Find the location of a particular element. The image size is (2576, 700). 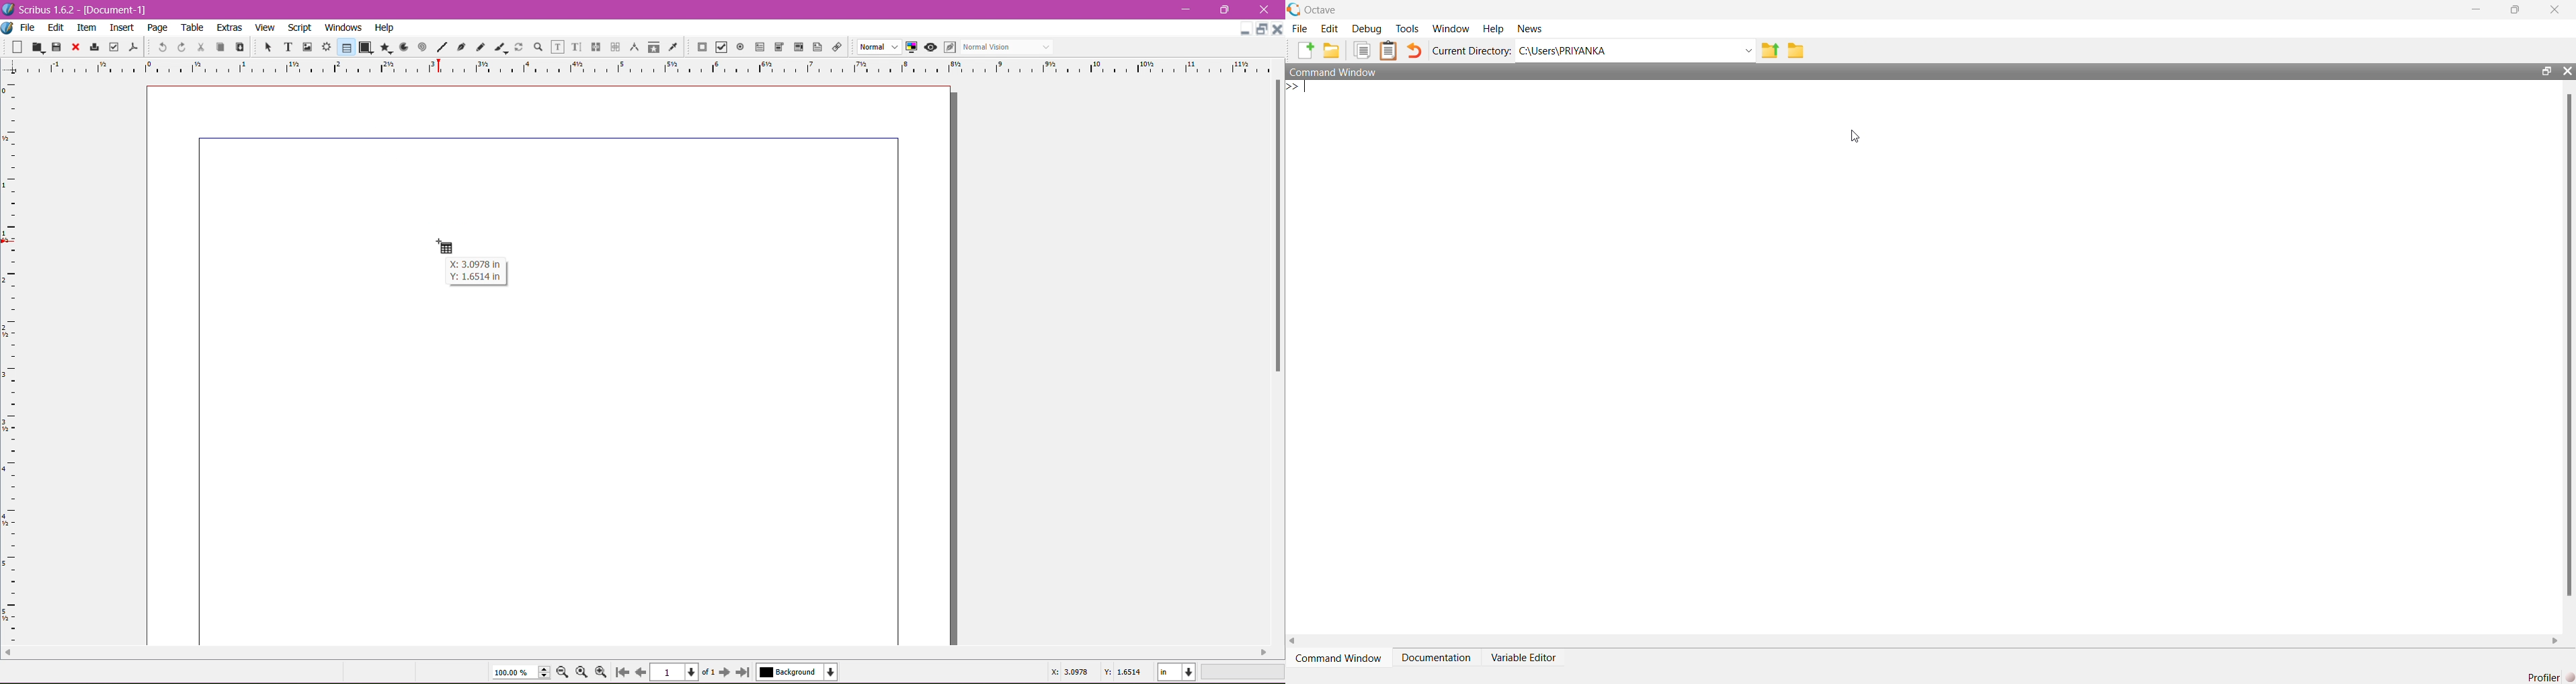

Windows is located at coordinates (341, 27).